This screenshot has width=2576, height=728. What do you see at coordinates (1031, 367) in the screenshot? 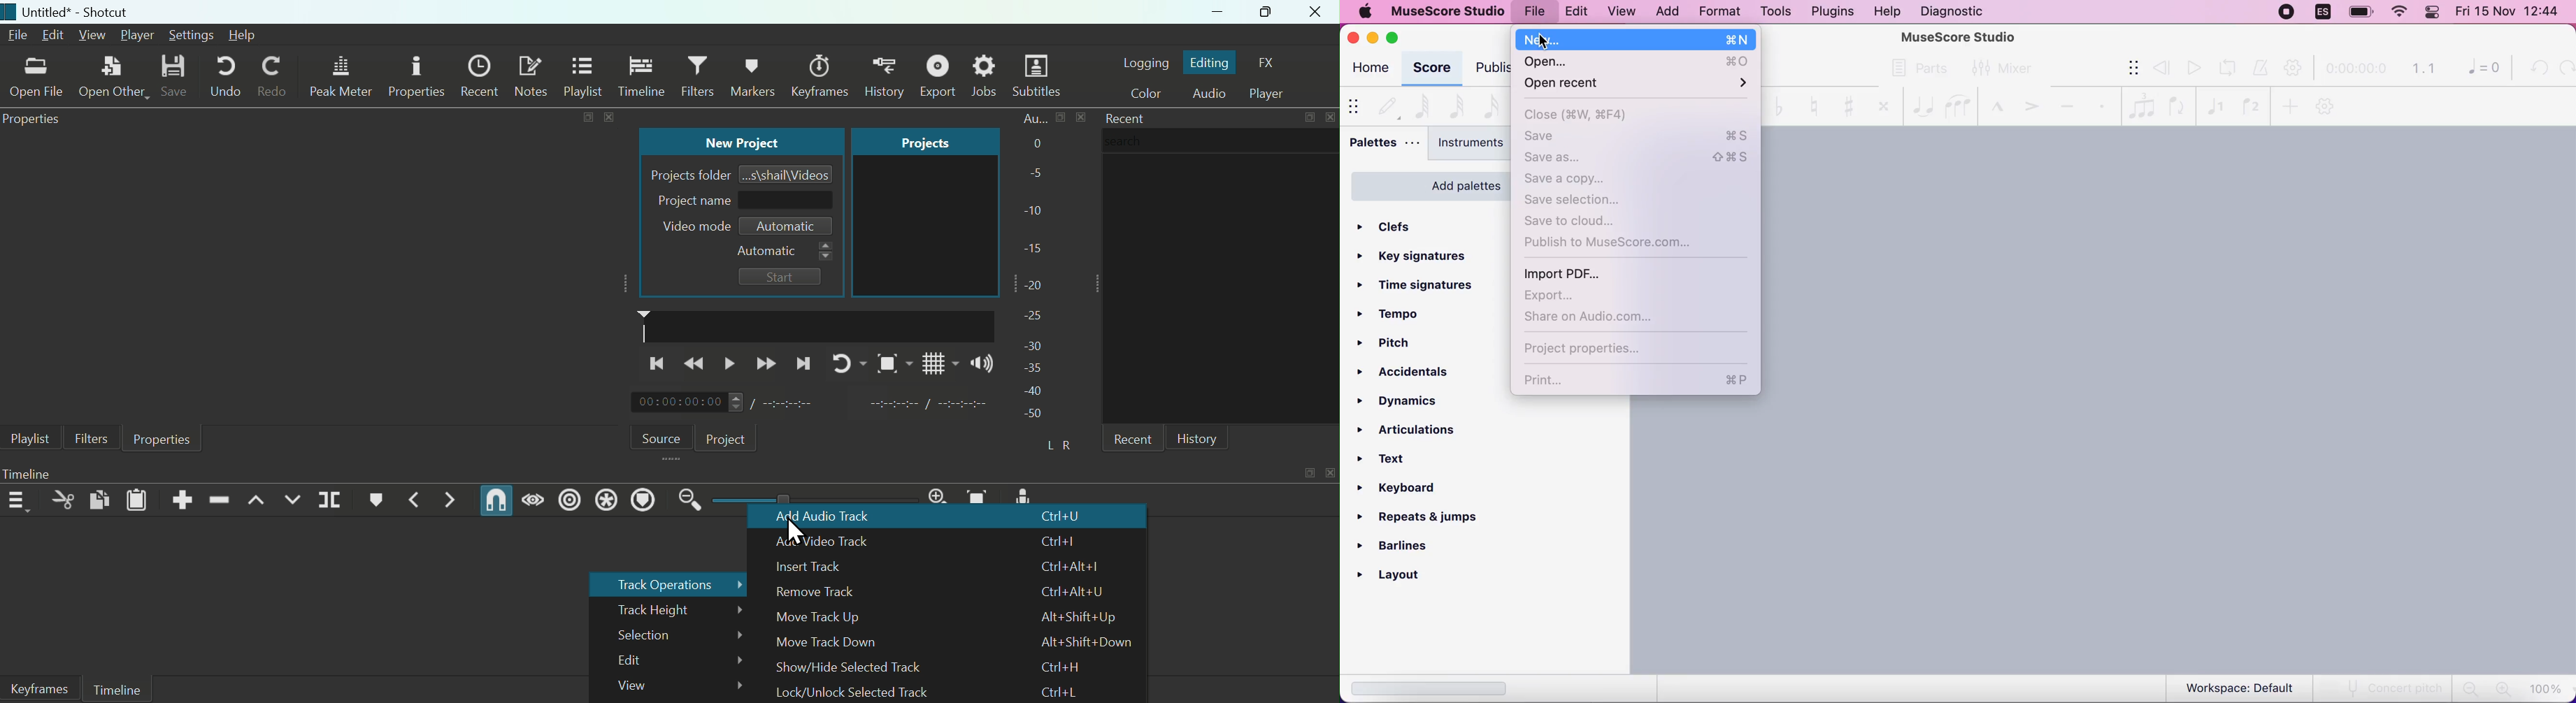
I see `-35` at bounding box center [1031, 367].